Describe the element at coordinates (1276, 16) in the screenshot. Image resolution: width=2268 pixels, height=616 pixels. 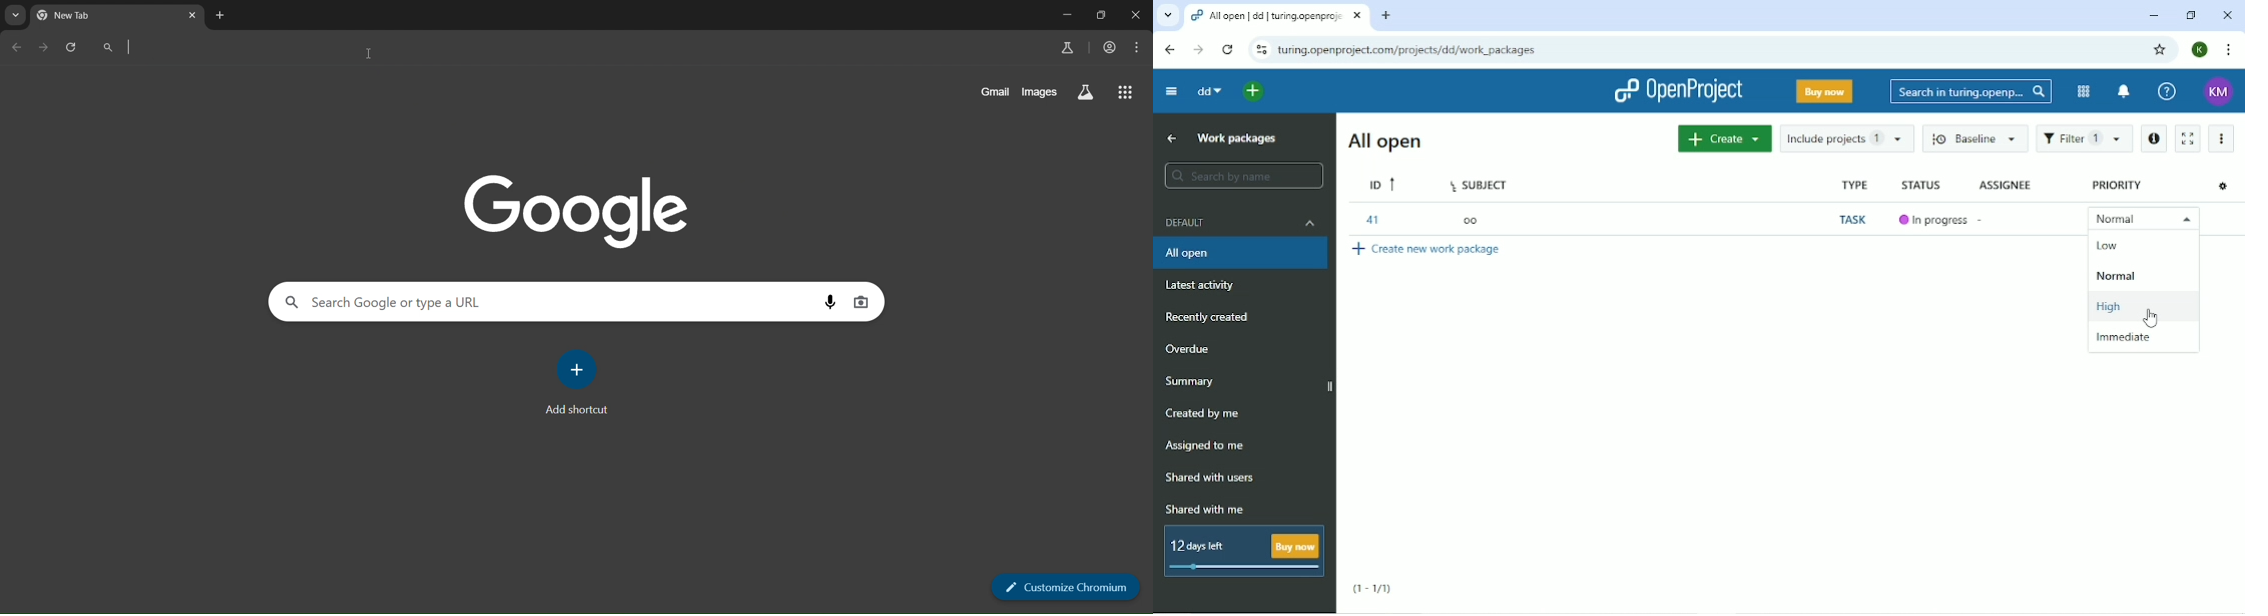
I see `Current tab` at that location.